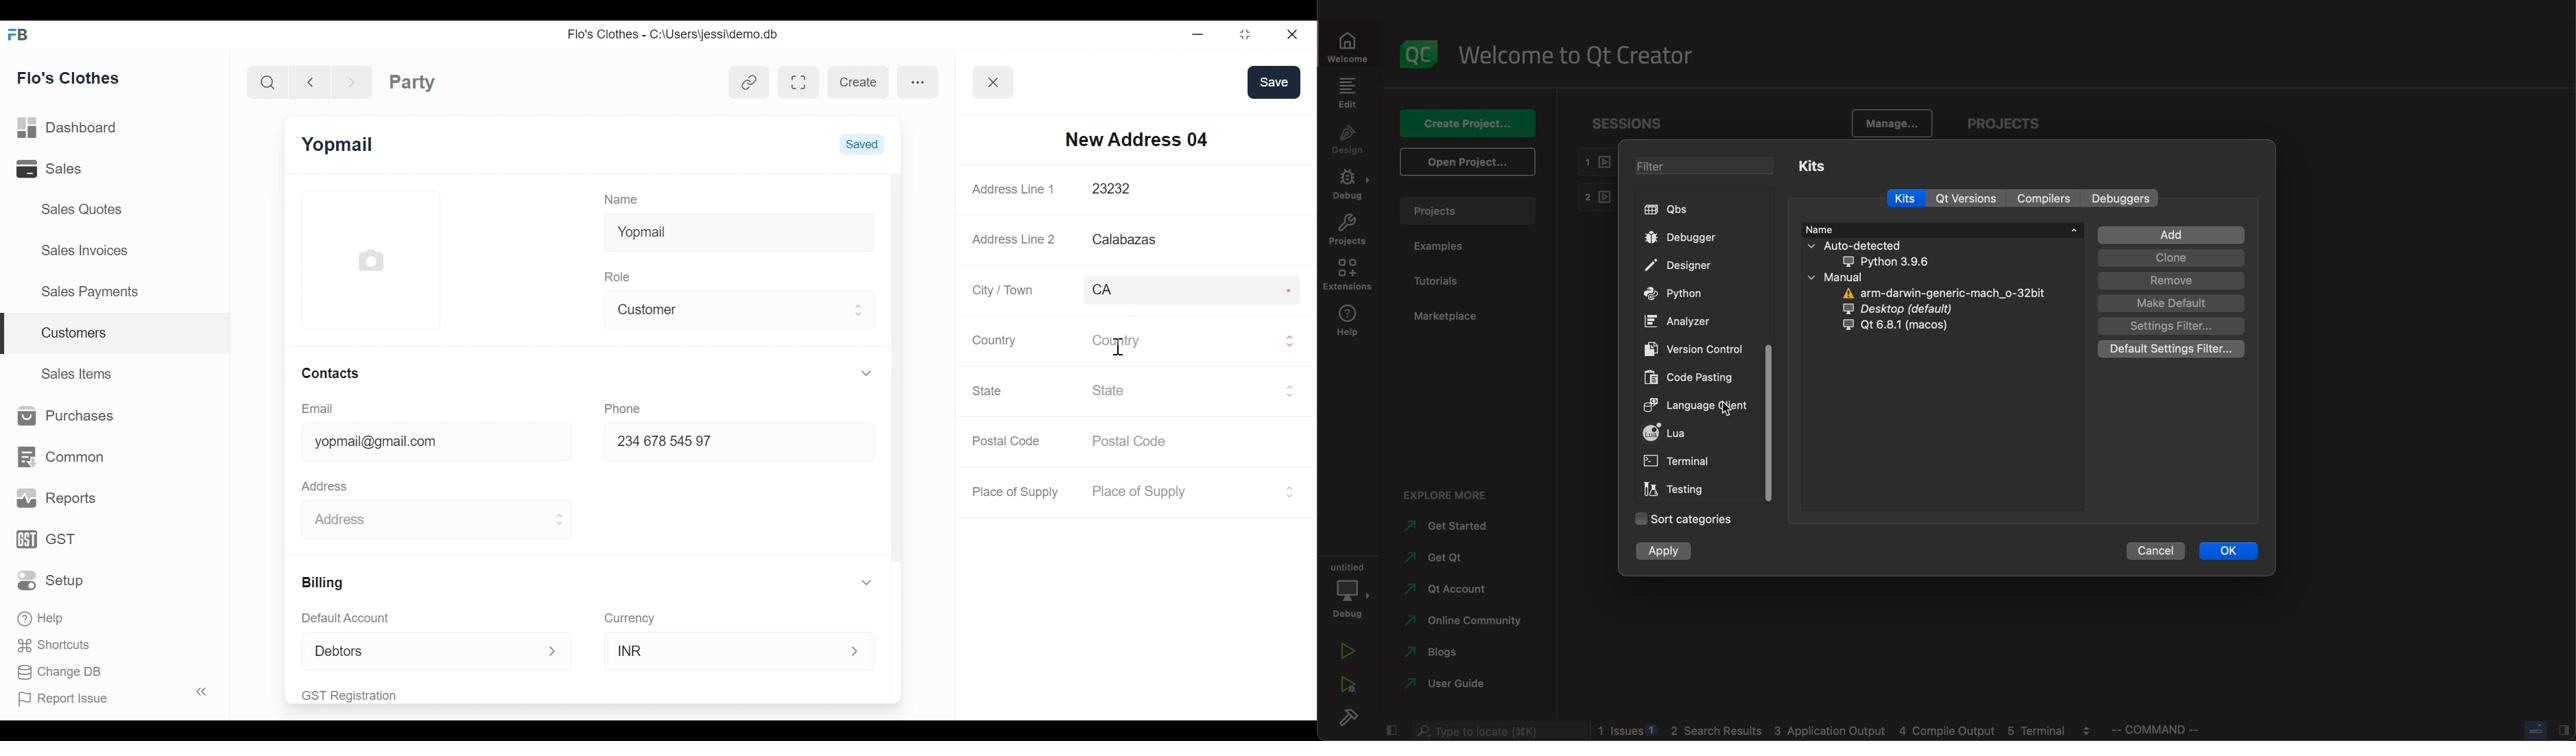 The image size is (2576, 756). I want to click on Postal Code, so click(1138, 442).